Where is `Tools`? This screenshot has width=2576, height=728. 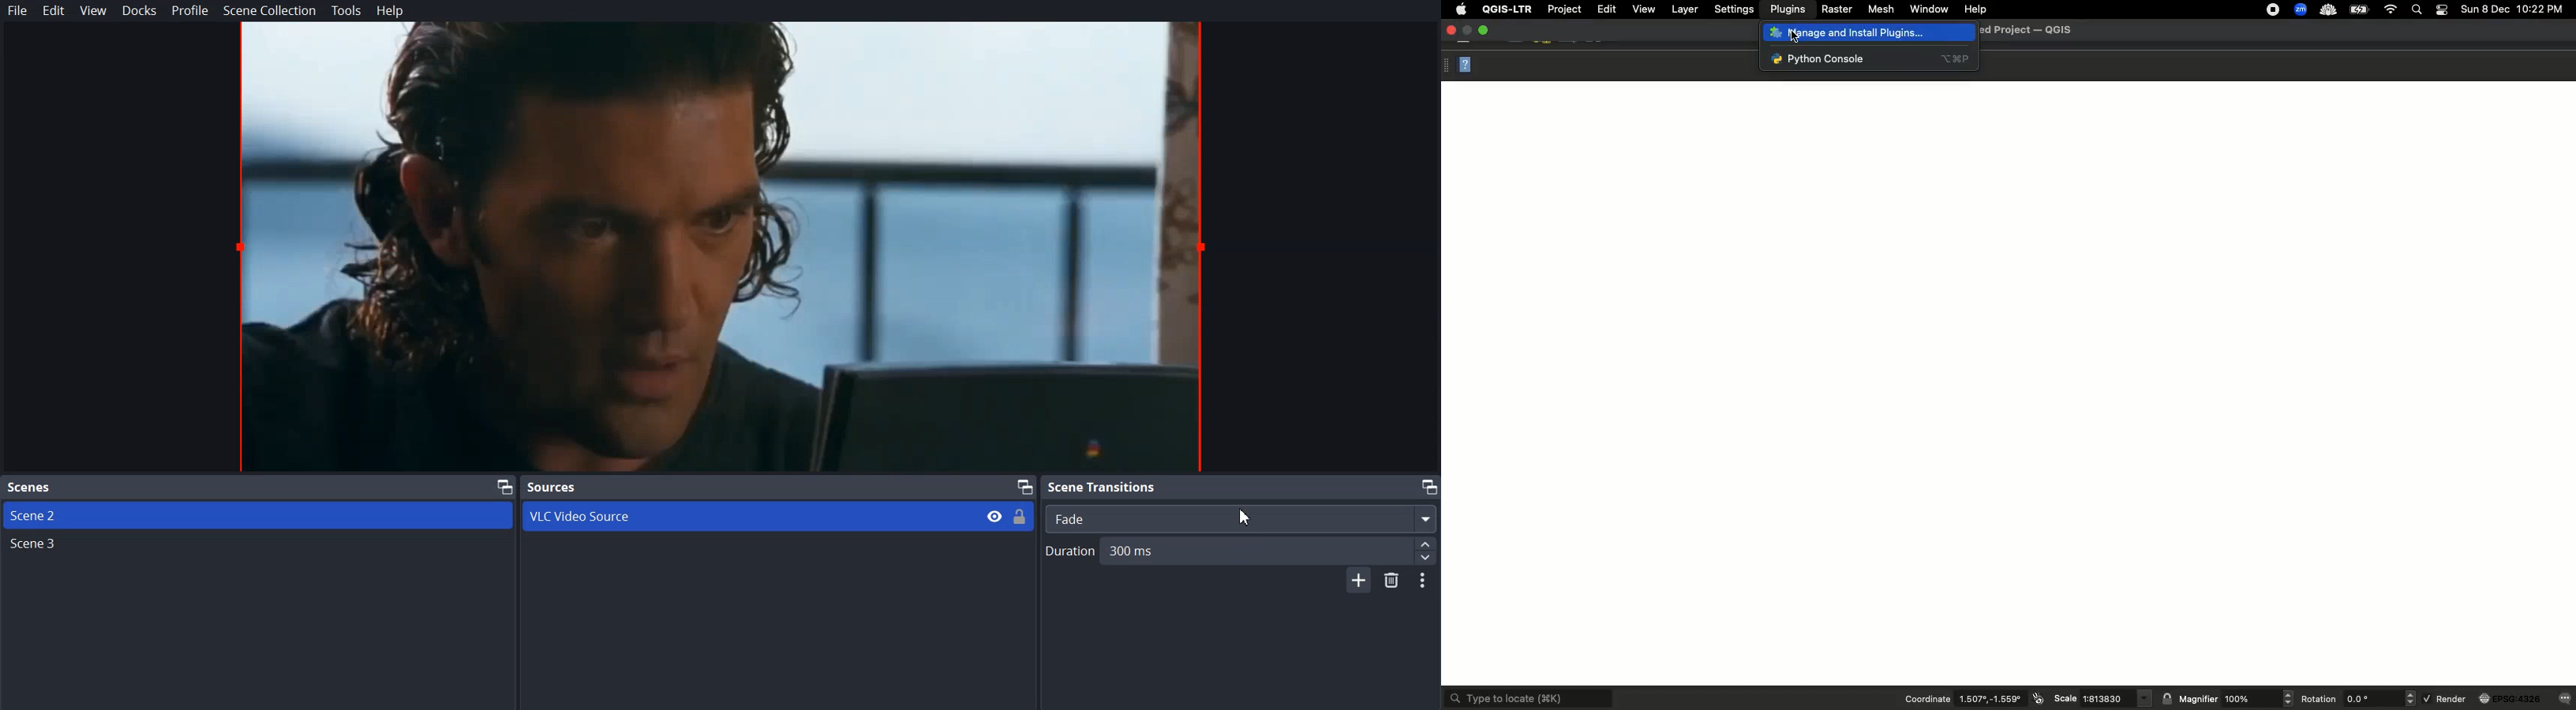
Tools is located at coordinates (345, 11).